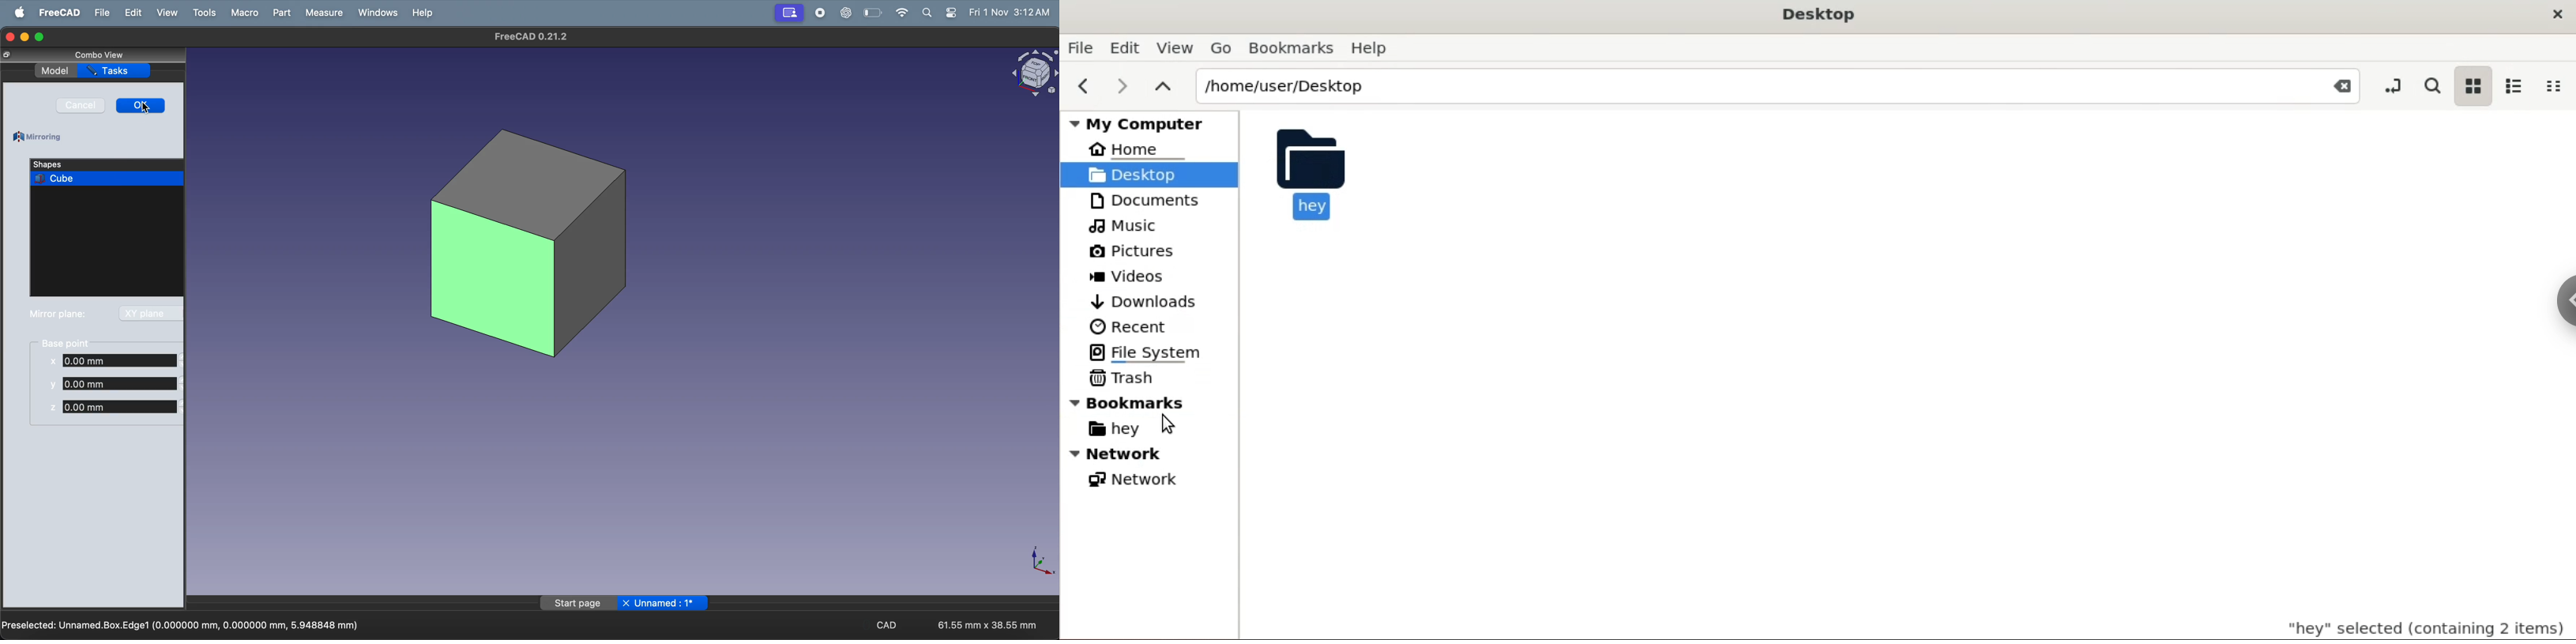 This screenshot has width=2576, height=644. I want to click on view, so click(167, 13).